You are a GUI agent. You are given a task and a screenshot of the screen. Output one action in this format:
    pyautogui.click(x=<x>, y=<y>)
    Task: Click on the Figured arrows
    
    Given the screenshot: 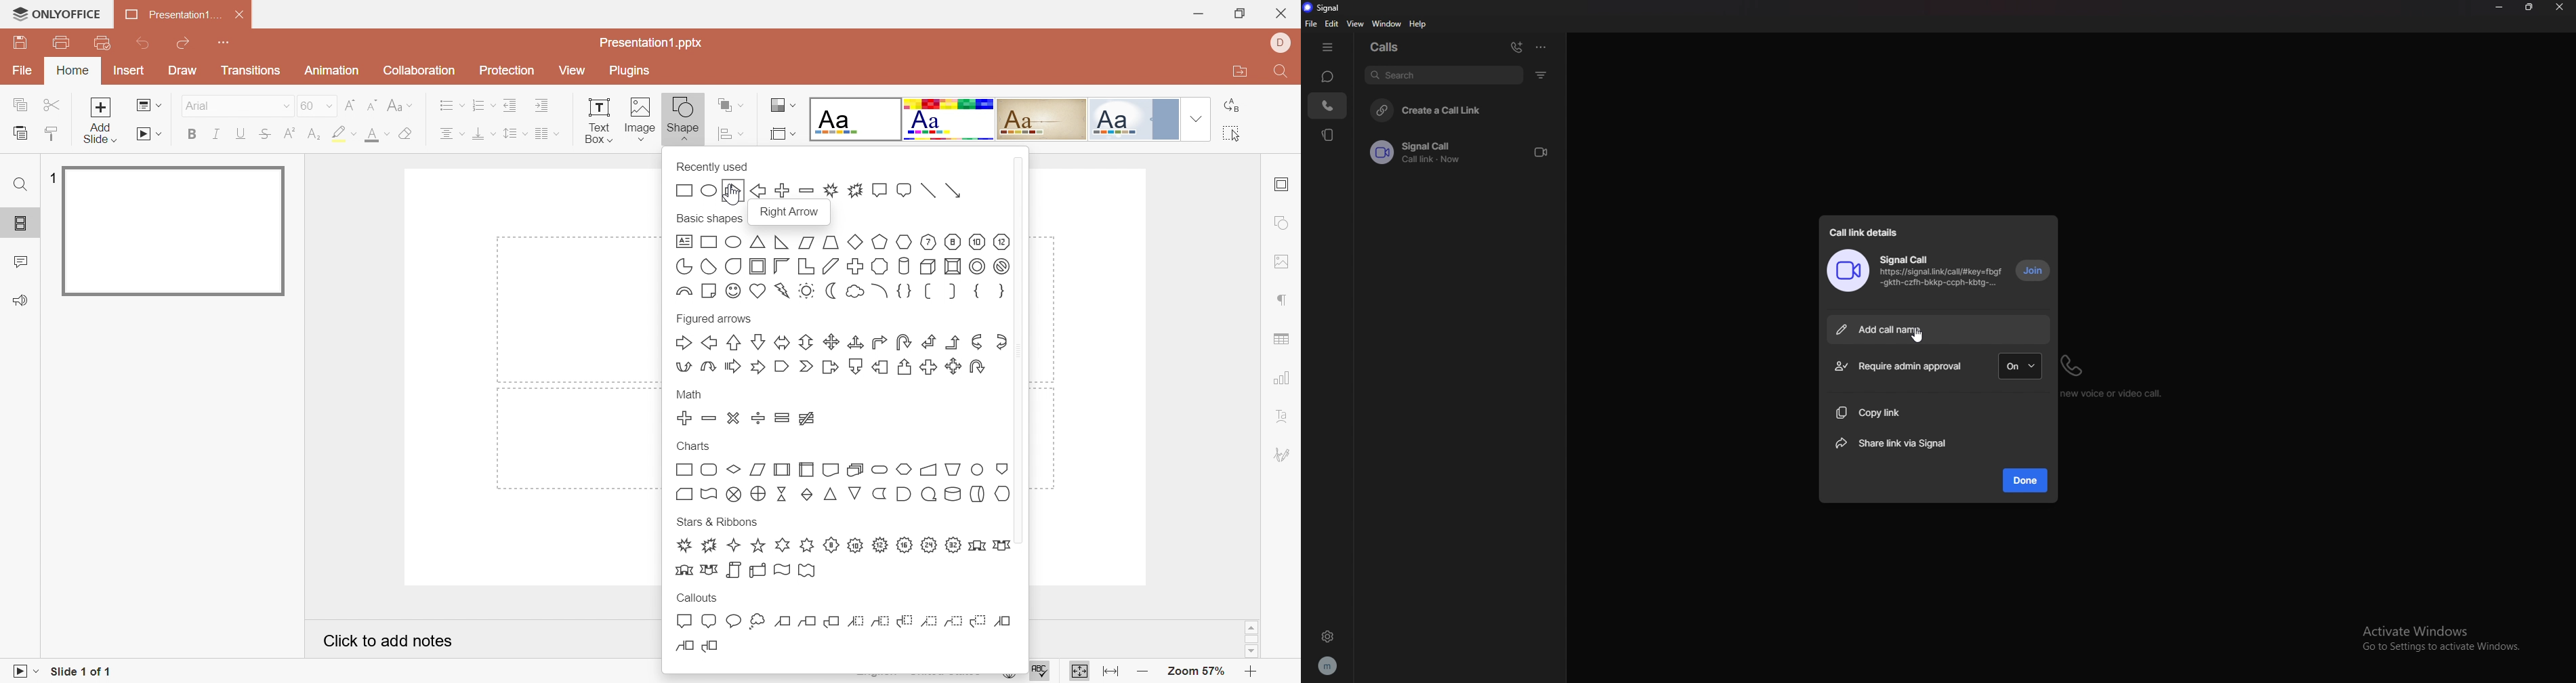 What is the action you would take?
    pyautogui.click(x=715, y=320)
    